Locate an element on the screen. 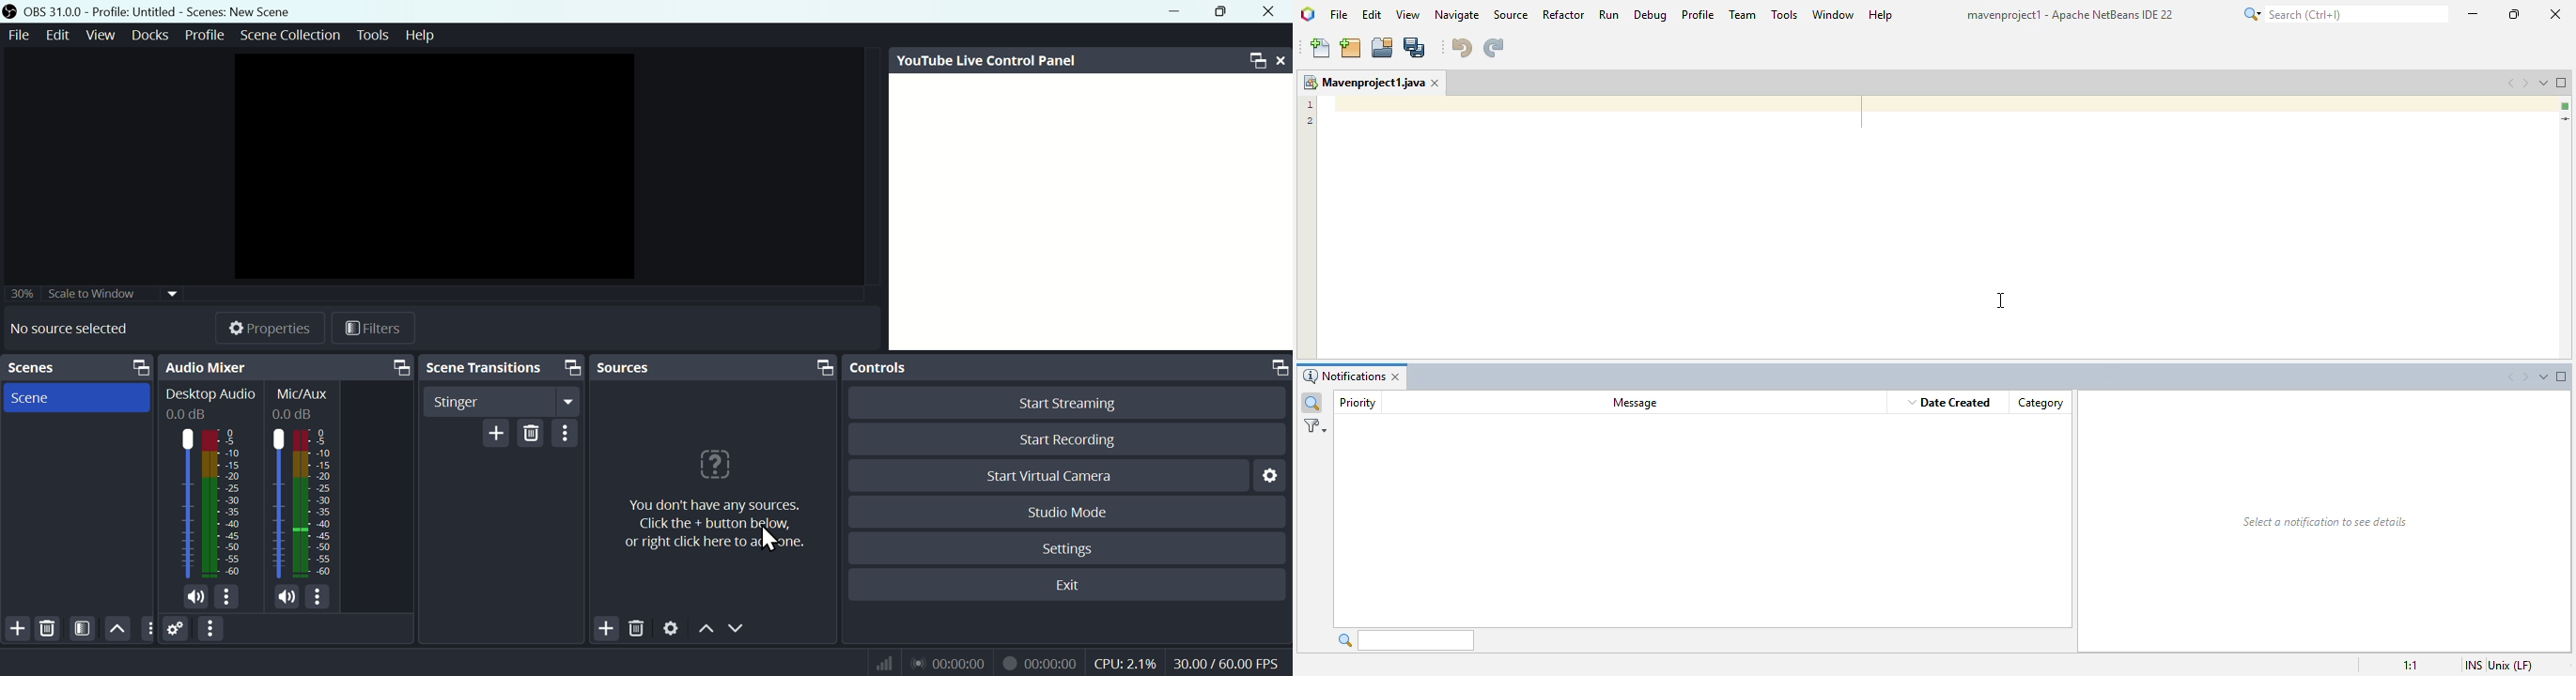 Image resolution: width=2576 pixels, height=700 pixels. Filters is located at coordinates (81, 629).